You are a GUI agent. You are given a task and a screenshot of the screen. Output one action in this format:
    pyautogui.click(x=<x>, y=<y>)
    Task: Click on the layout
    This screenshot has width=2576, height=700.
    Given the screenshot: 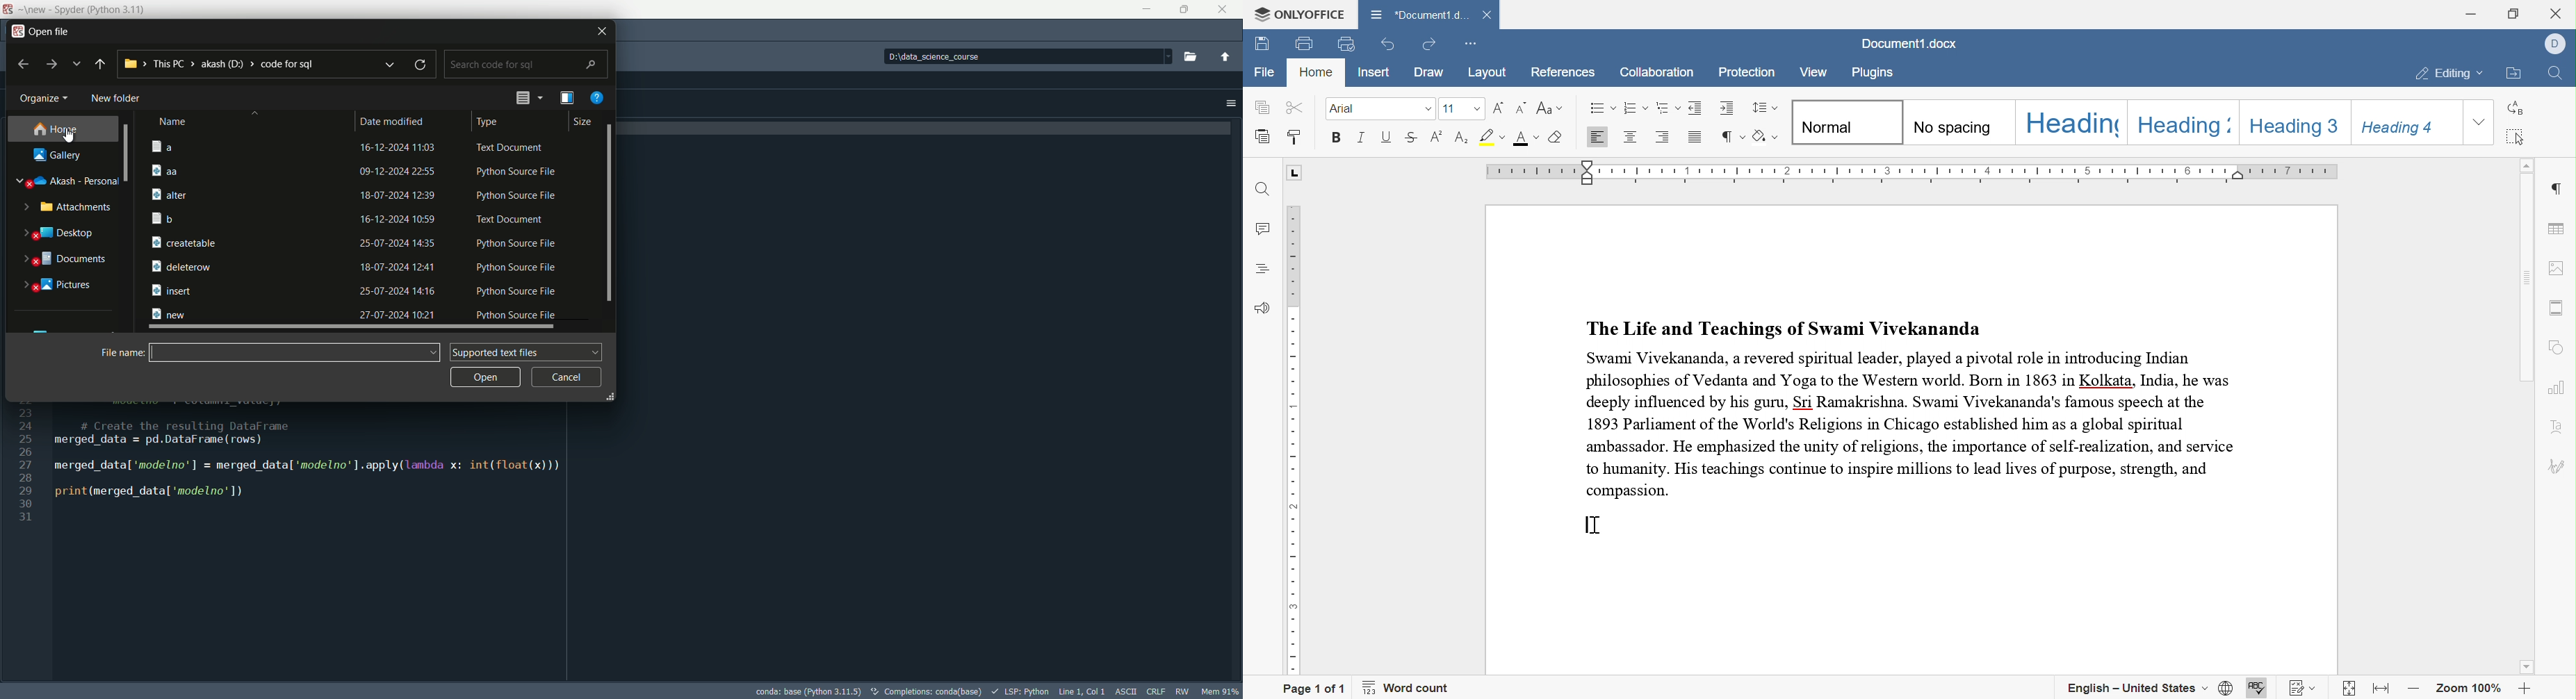 What is the action you would take?
    pyautogui.click(x=1490, y=73)
    